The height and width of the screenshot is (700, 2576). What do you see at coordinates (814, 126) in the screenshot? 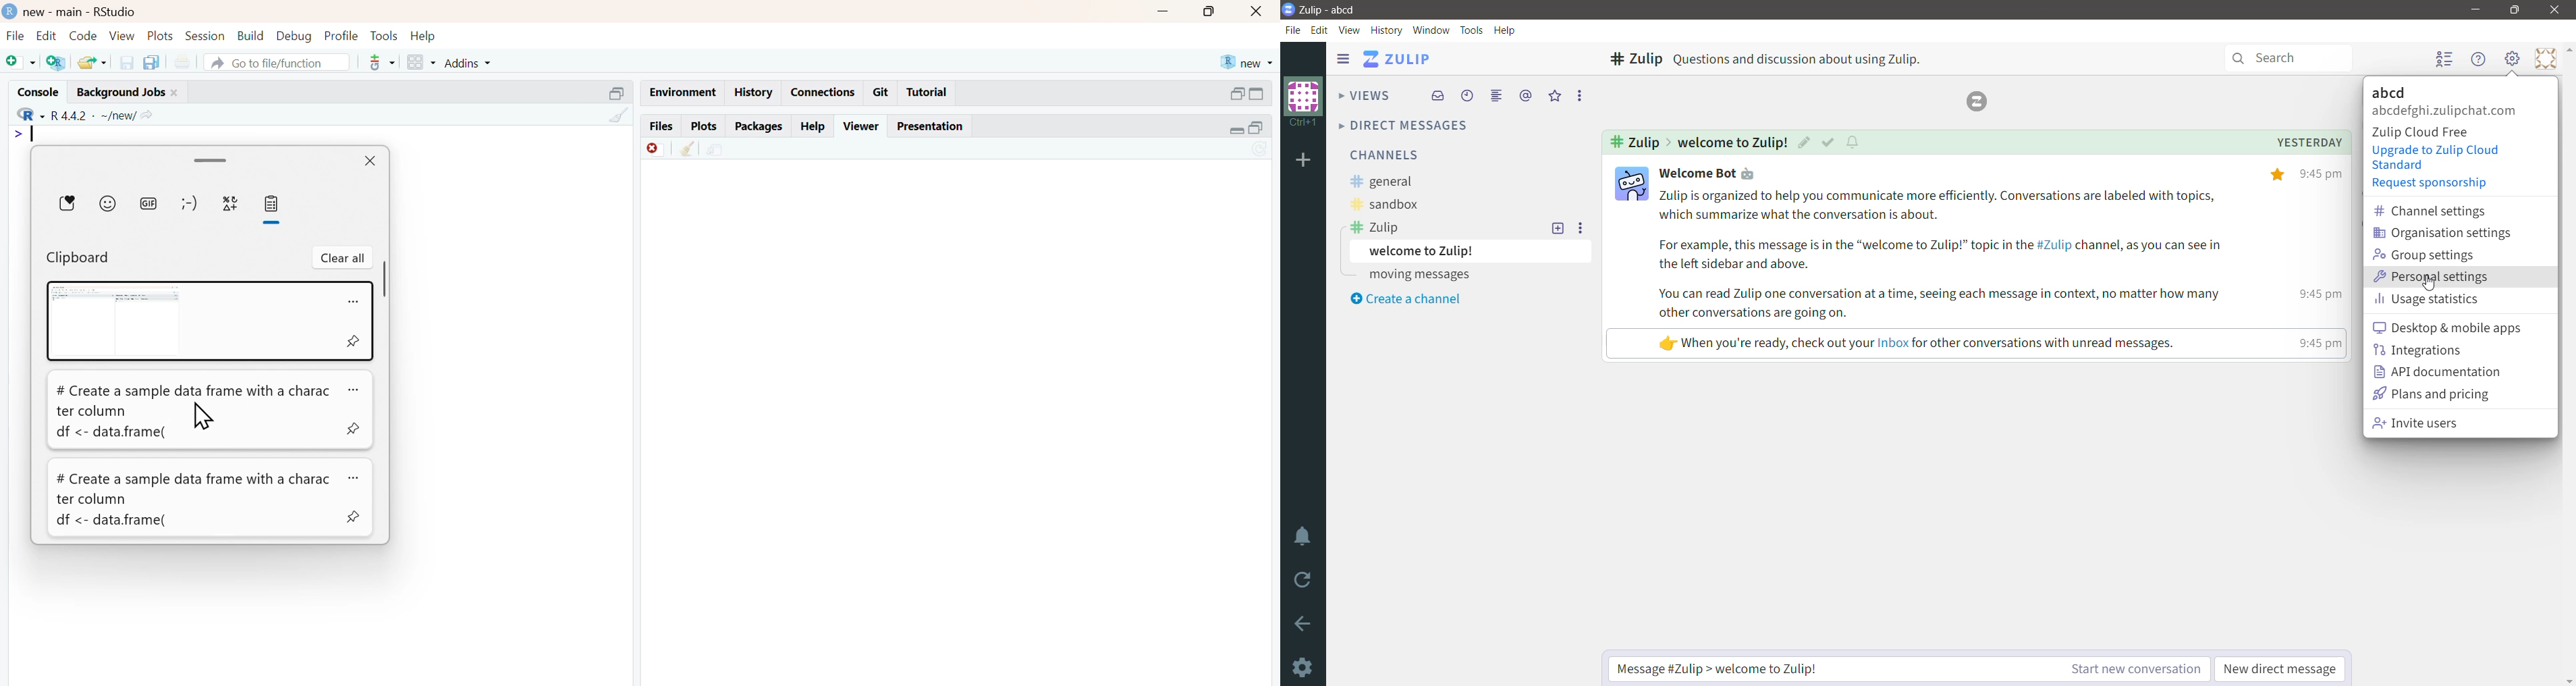
I see `help` at bounding box center [814, 126].